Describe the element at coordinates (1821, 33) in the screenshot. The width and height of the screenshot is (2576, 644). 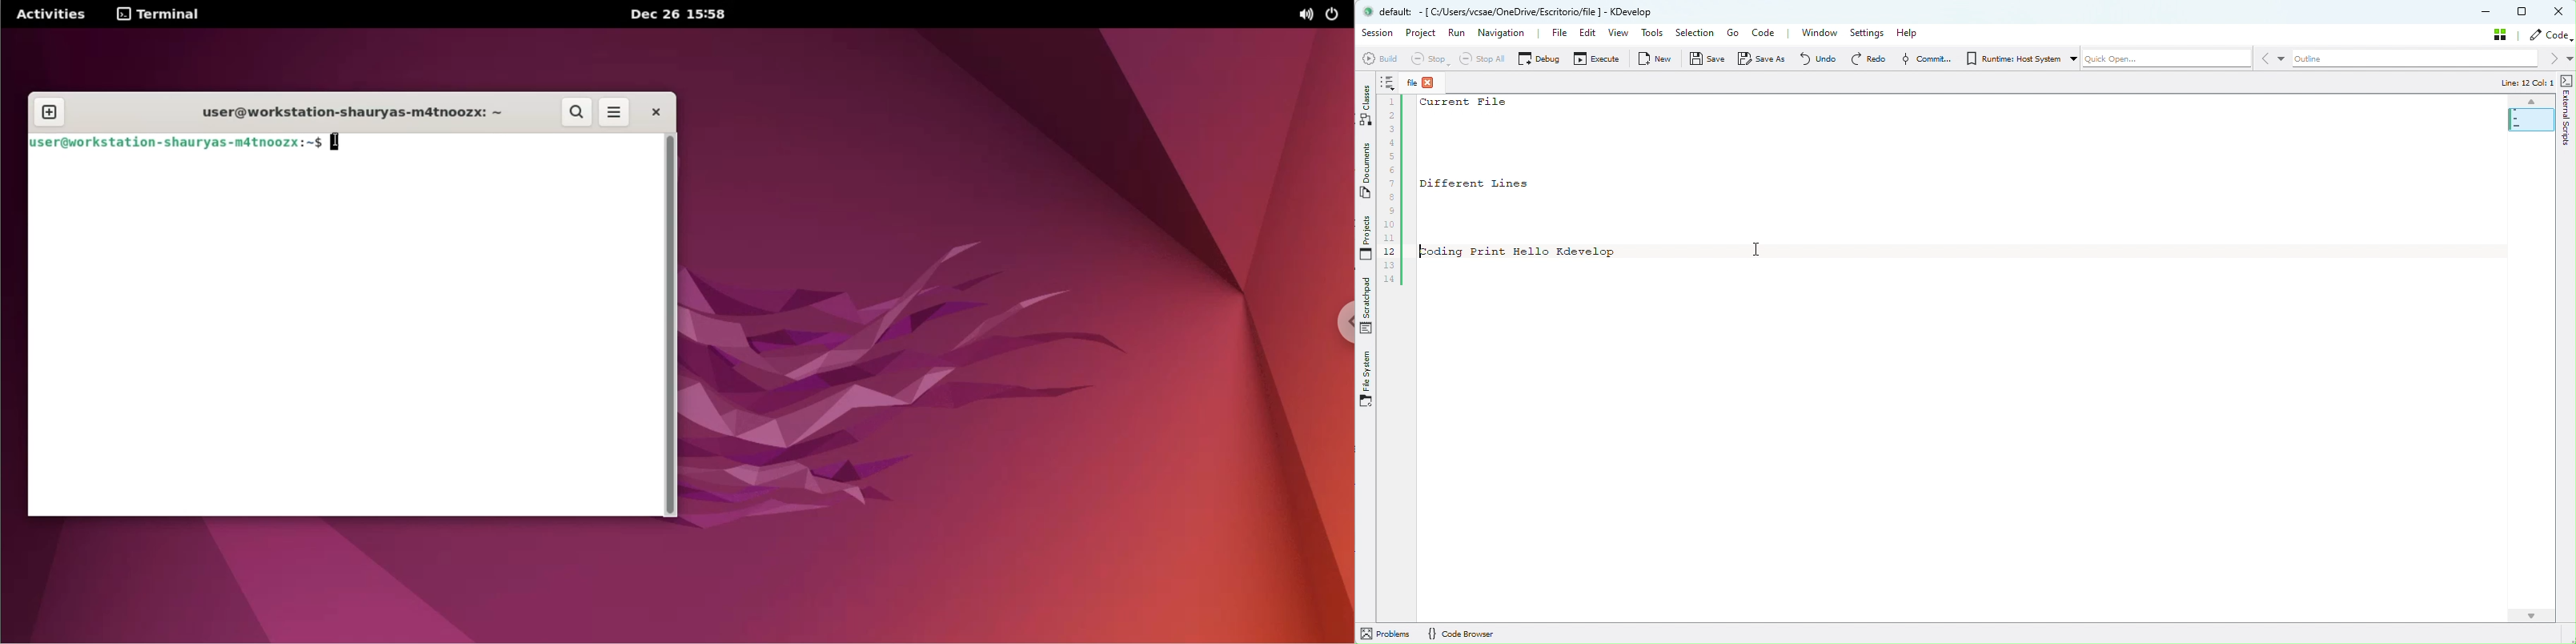
I see `Window` at that location.